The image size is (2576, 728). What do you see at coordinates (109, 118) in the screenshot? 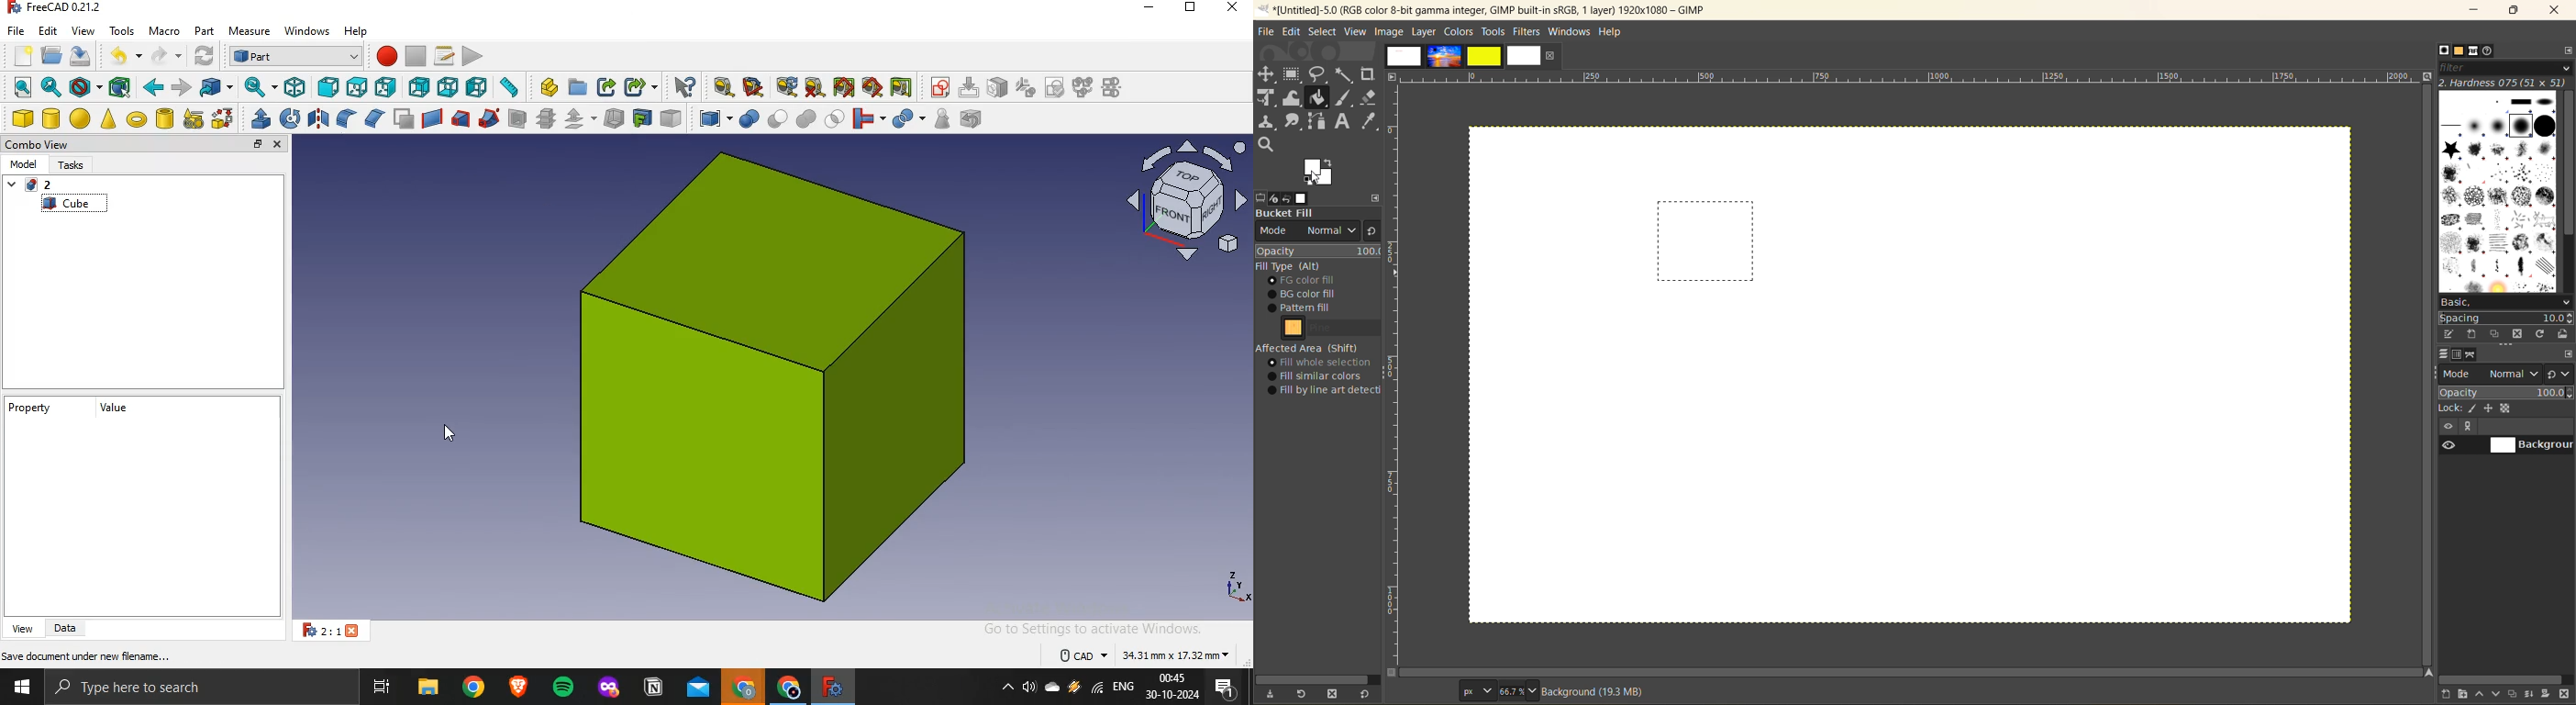
I see `cone` at bounding box center [109, 118].